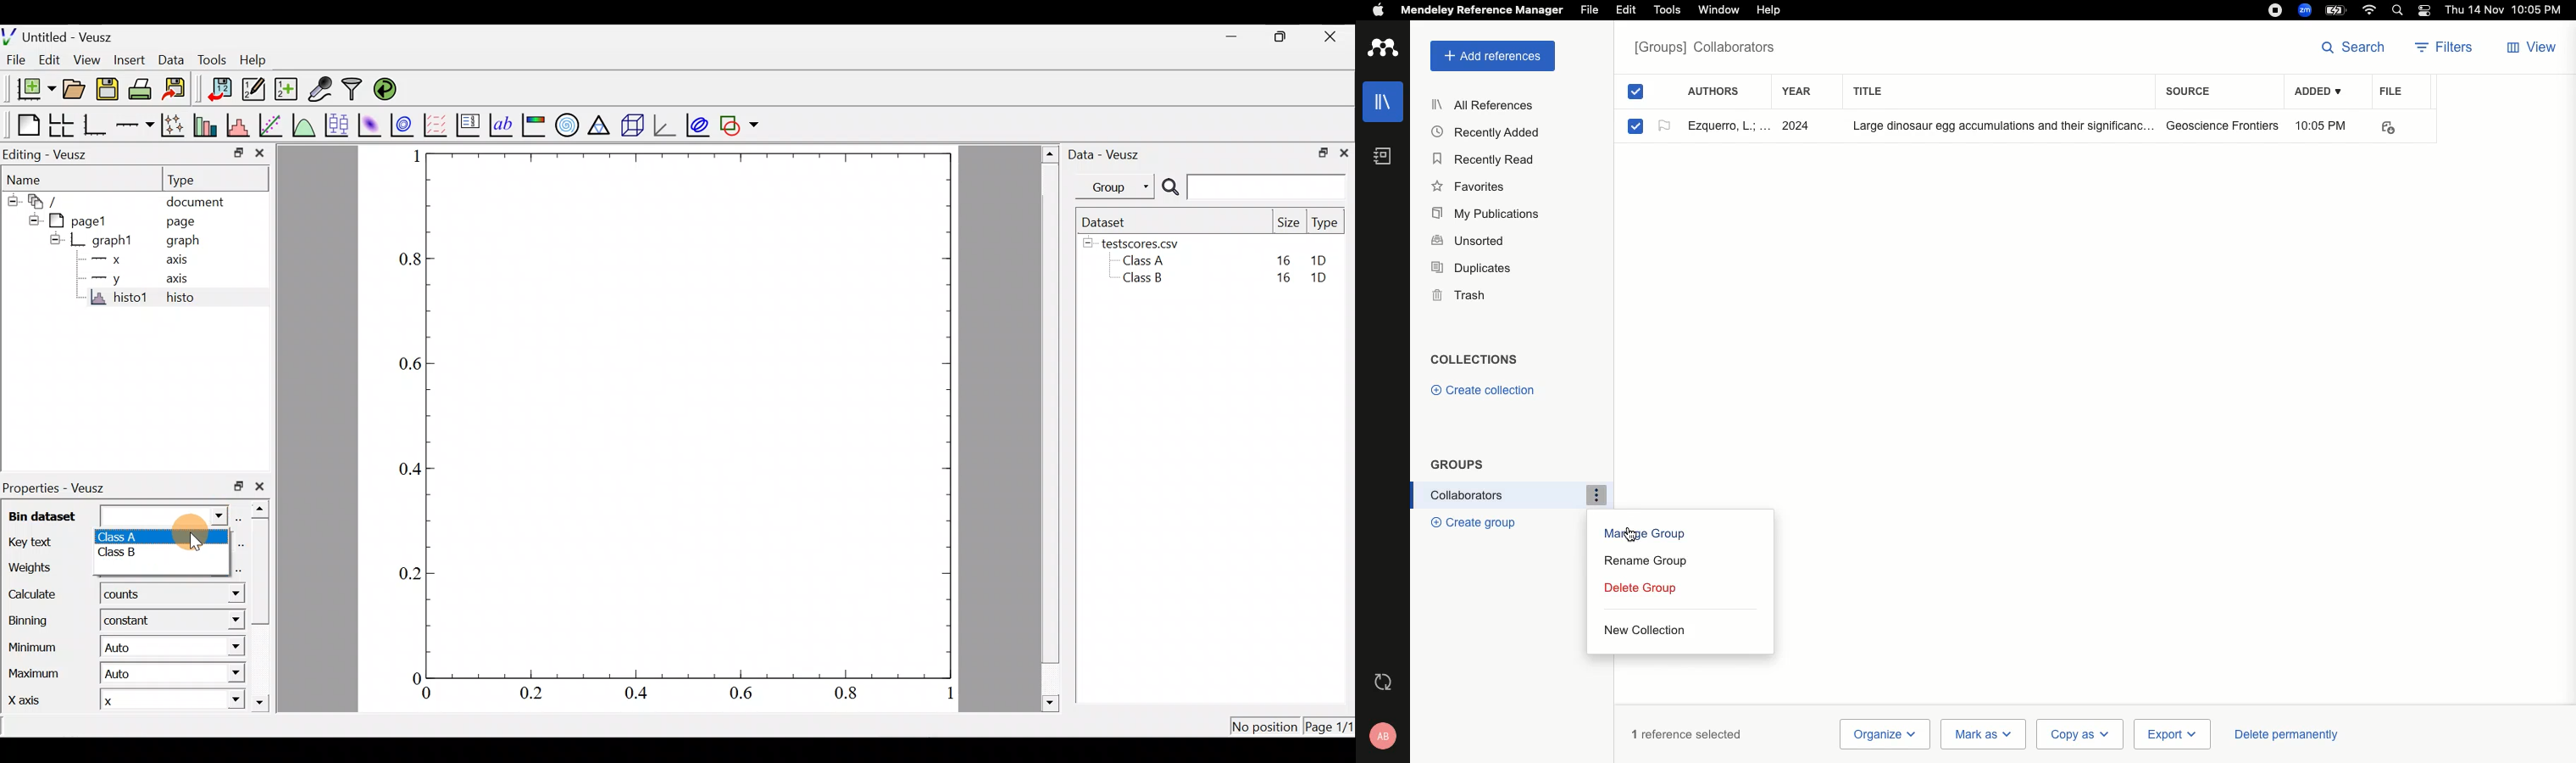 The width and height of the screenshot is (2576, 784). Describe the element at coordinates (369, 123) in the screenshot. I see `Plot a 2d dataset as an image` at that location.